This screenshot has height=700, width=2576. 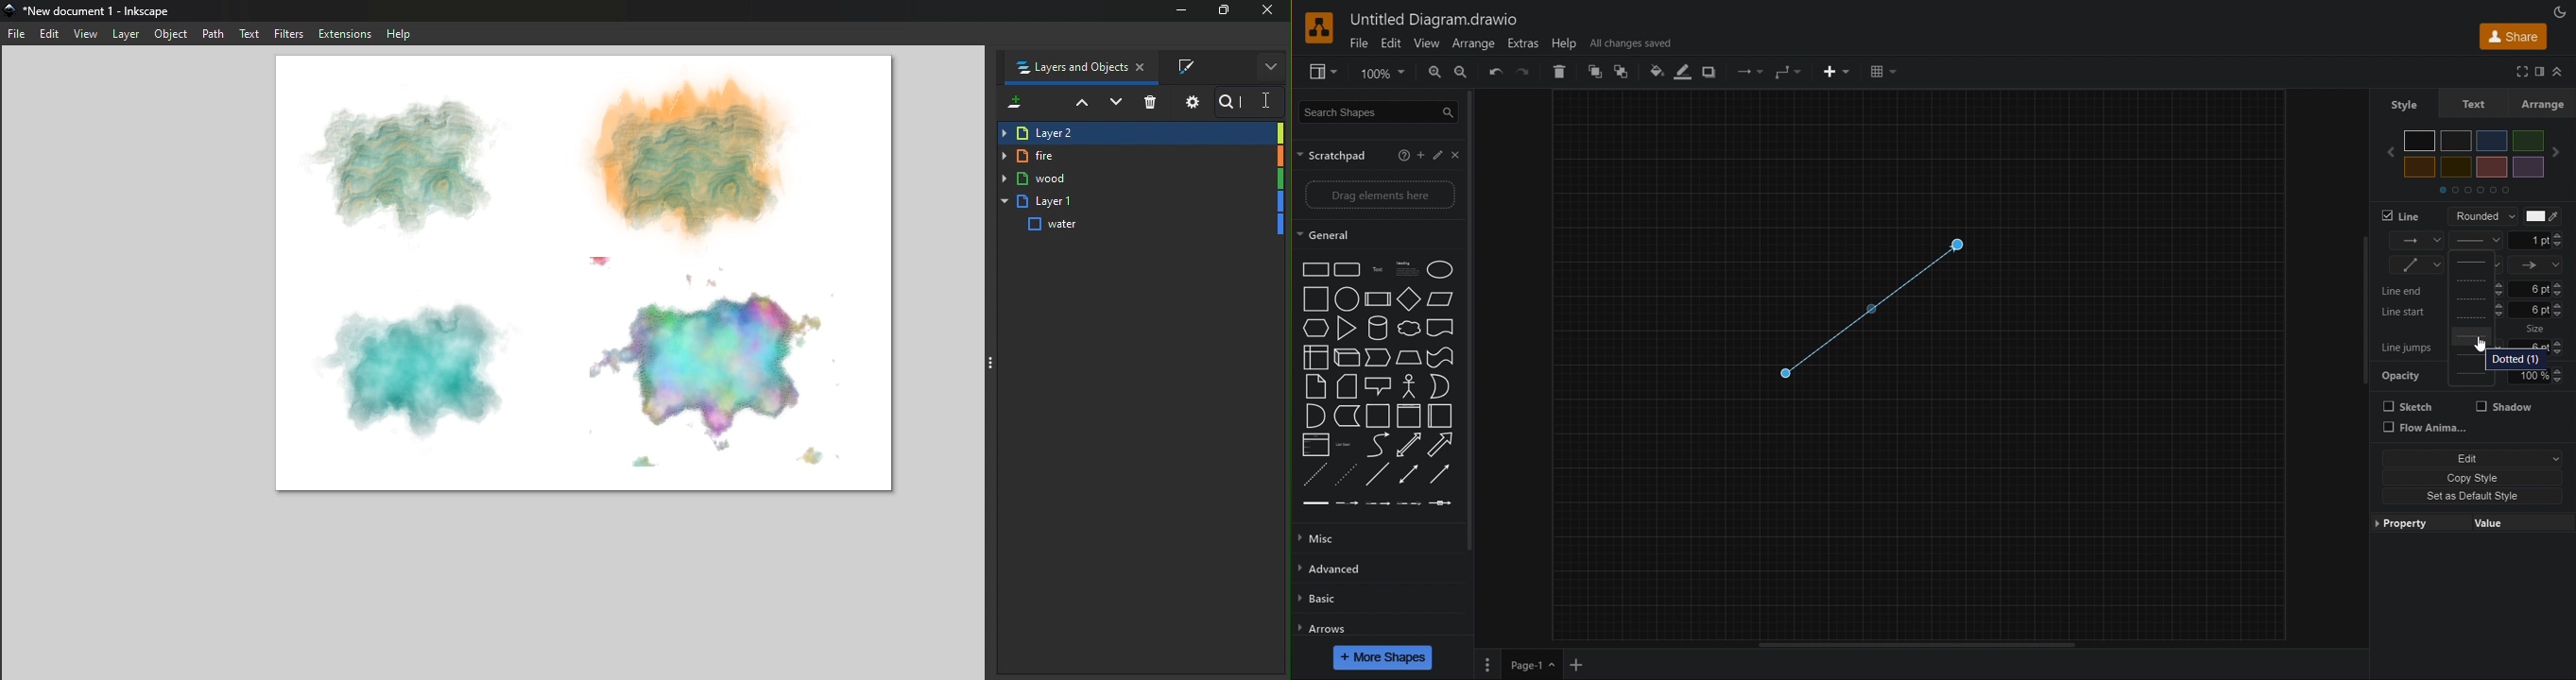 I want to click on Connection, so click(x=2417, y=241).